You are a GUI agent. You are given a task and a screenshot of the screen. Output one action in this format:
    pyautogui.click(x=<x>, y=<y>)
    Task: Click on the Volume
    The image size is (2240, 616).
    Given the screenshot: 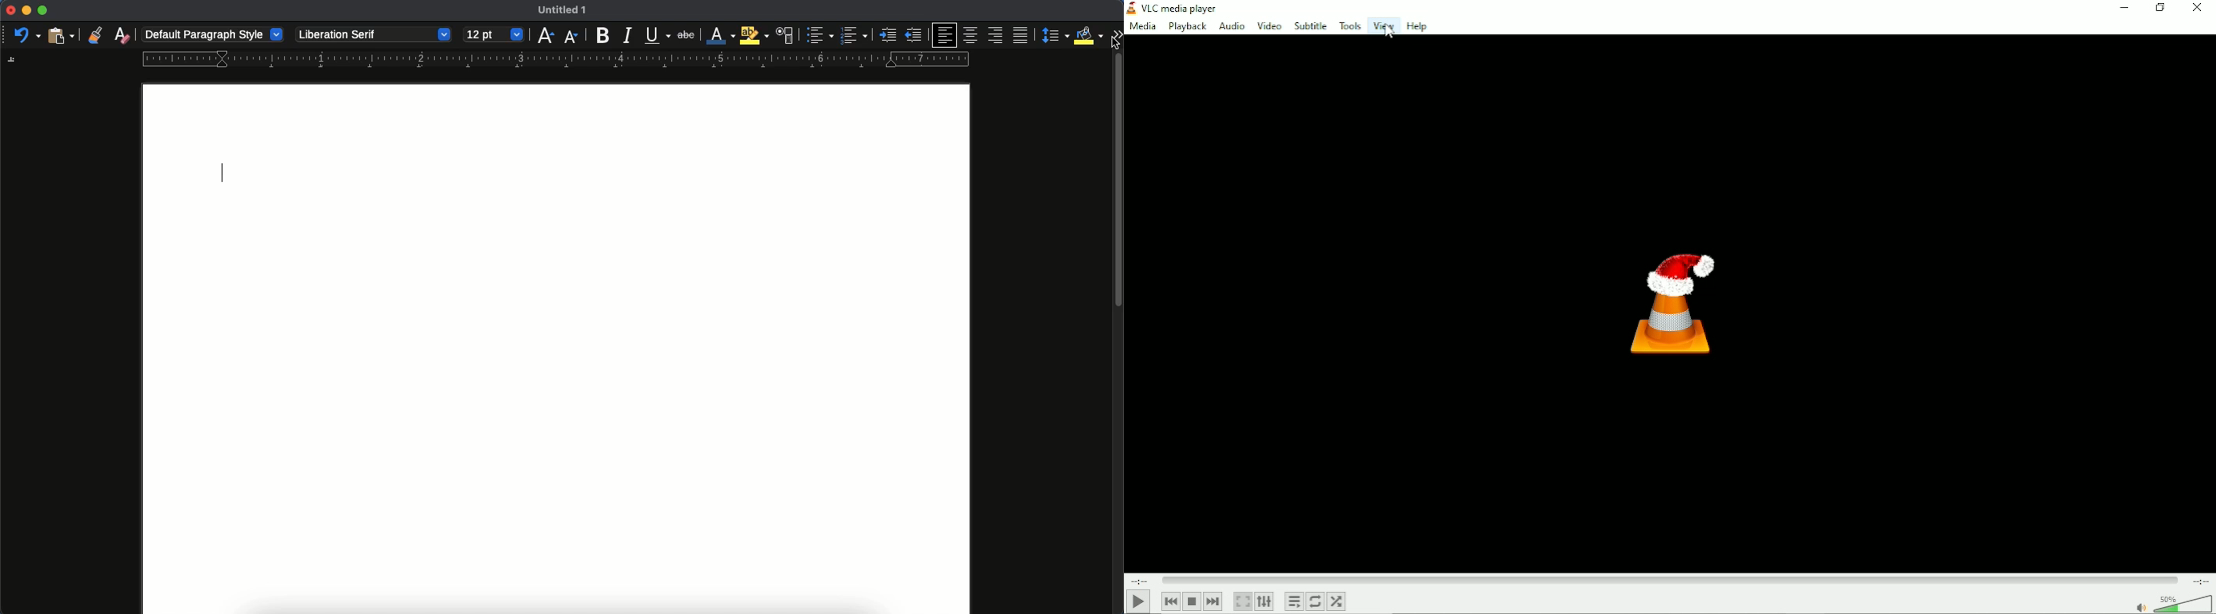 What is the action you would take?
    pyautogui.click(x=2173, y=602)
    